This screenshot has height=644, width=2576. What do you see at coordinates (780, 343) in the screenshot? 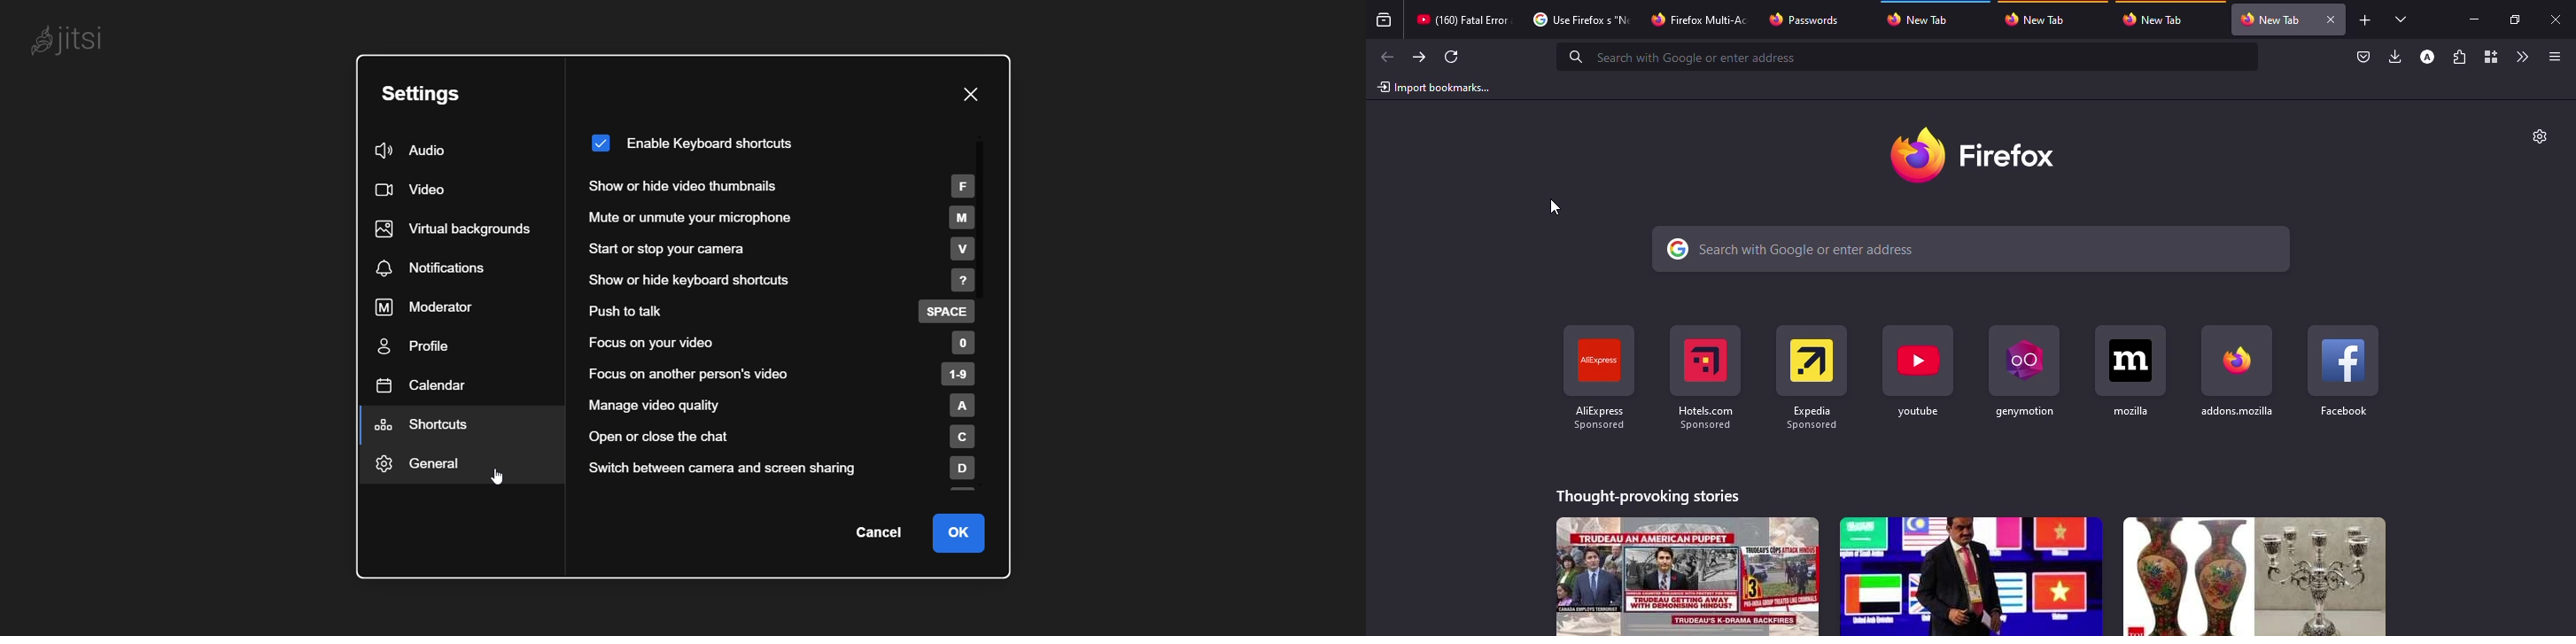
I see `focus on your video` at bounding box center [780, 343].